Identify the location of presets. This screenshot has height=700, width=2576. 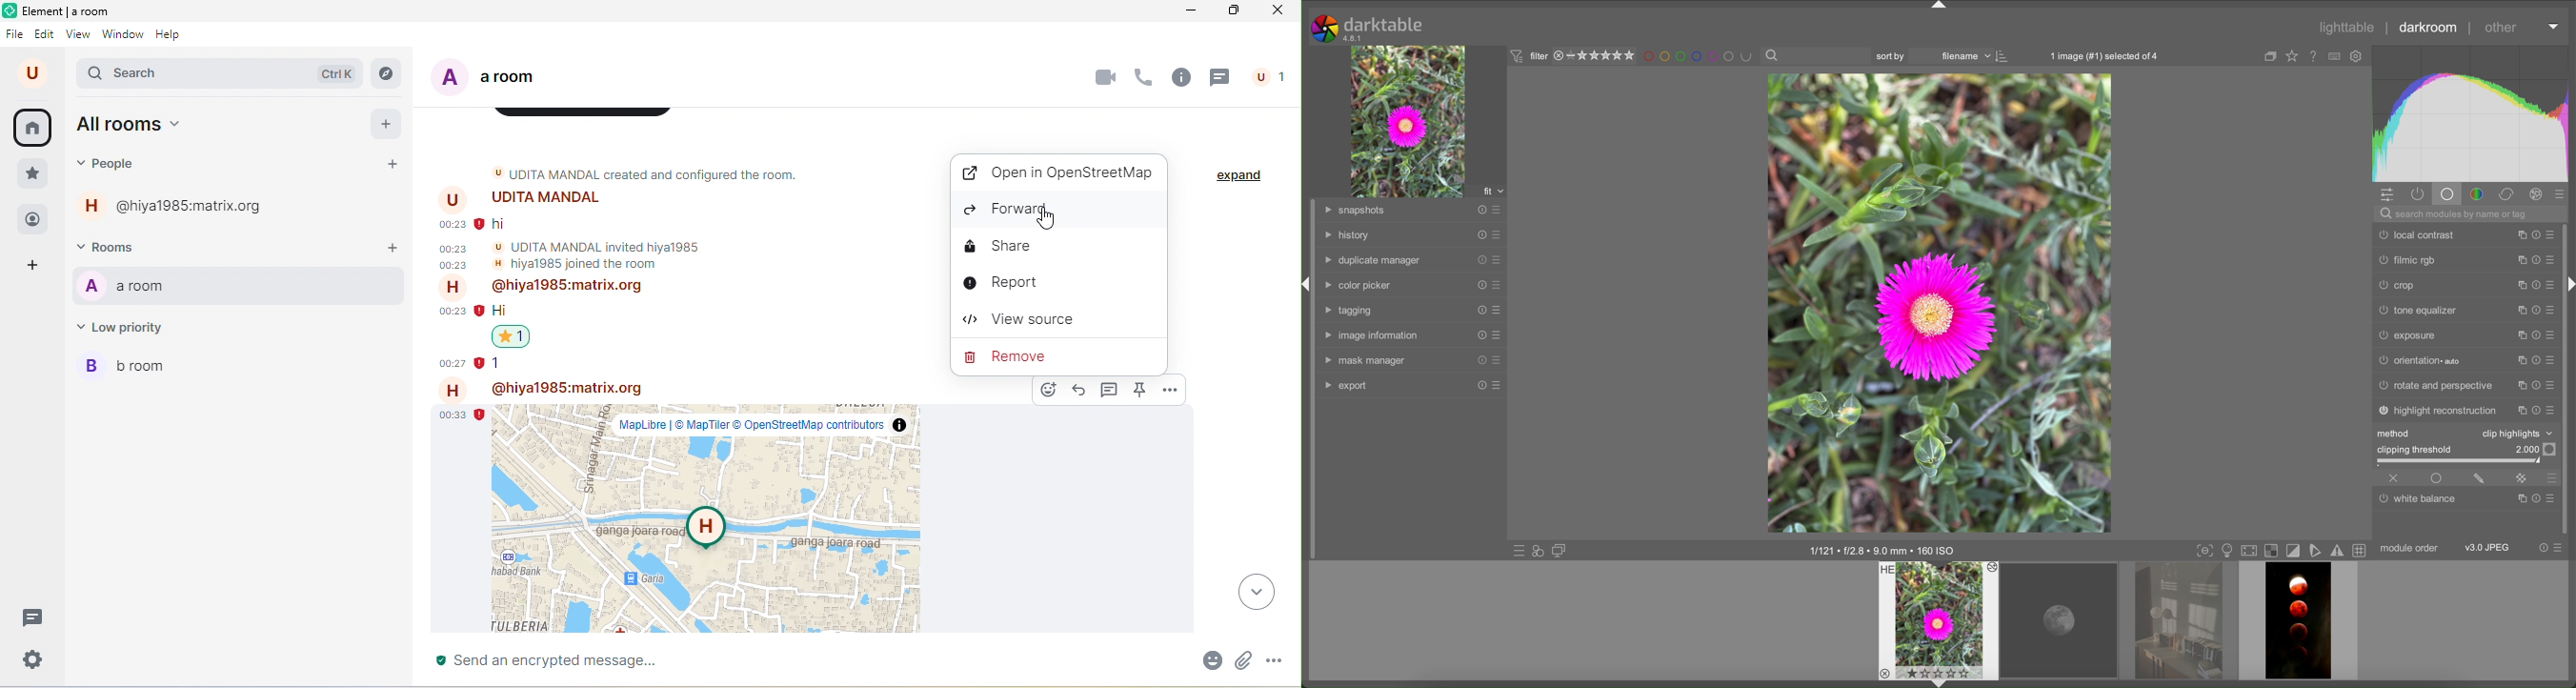
(2552, 284).